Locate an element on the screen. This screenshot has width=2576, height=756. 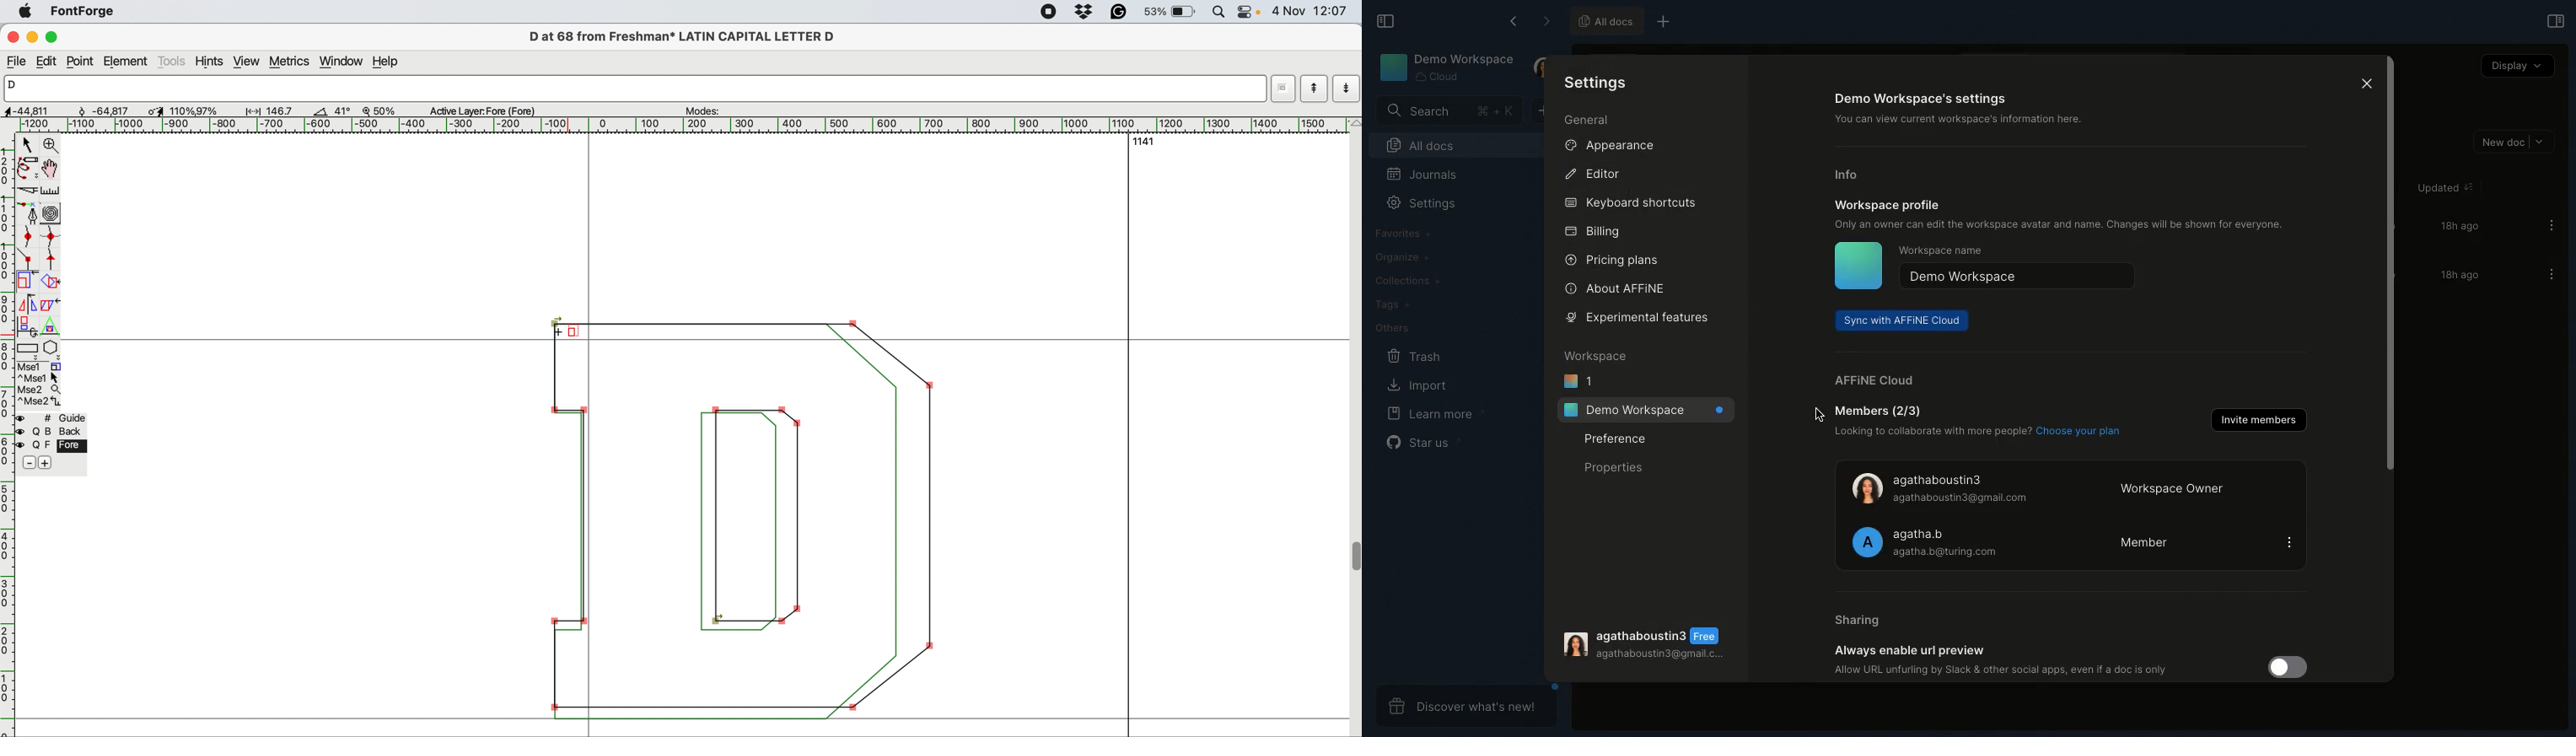
add point and drag is located at coordinates (27, 213).